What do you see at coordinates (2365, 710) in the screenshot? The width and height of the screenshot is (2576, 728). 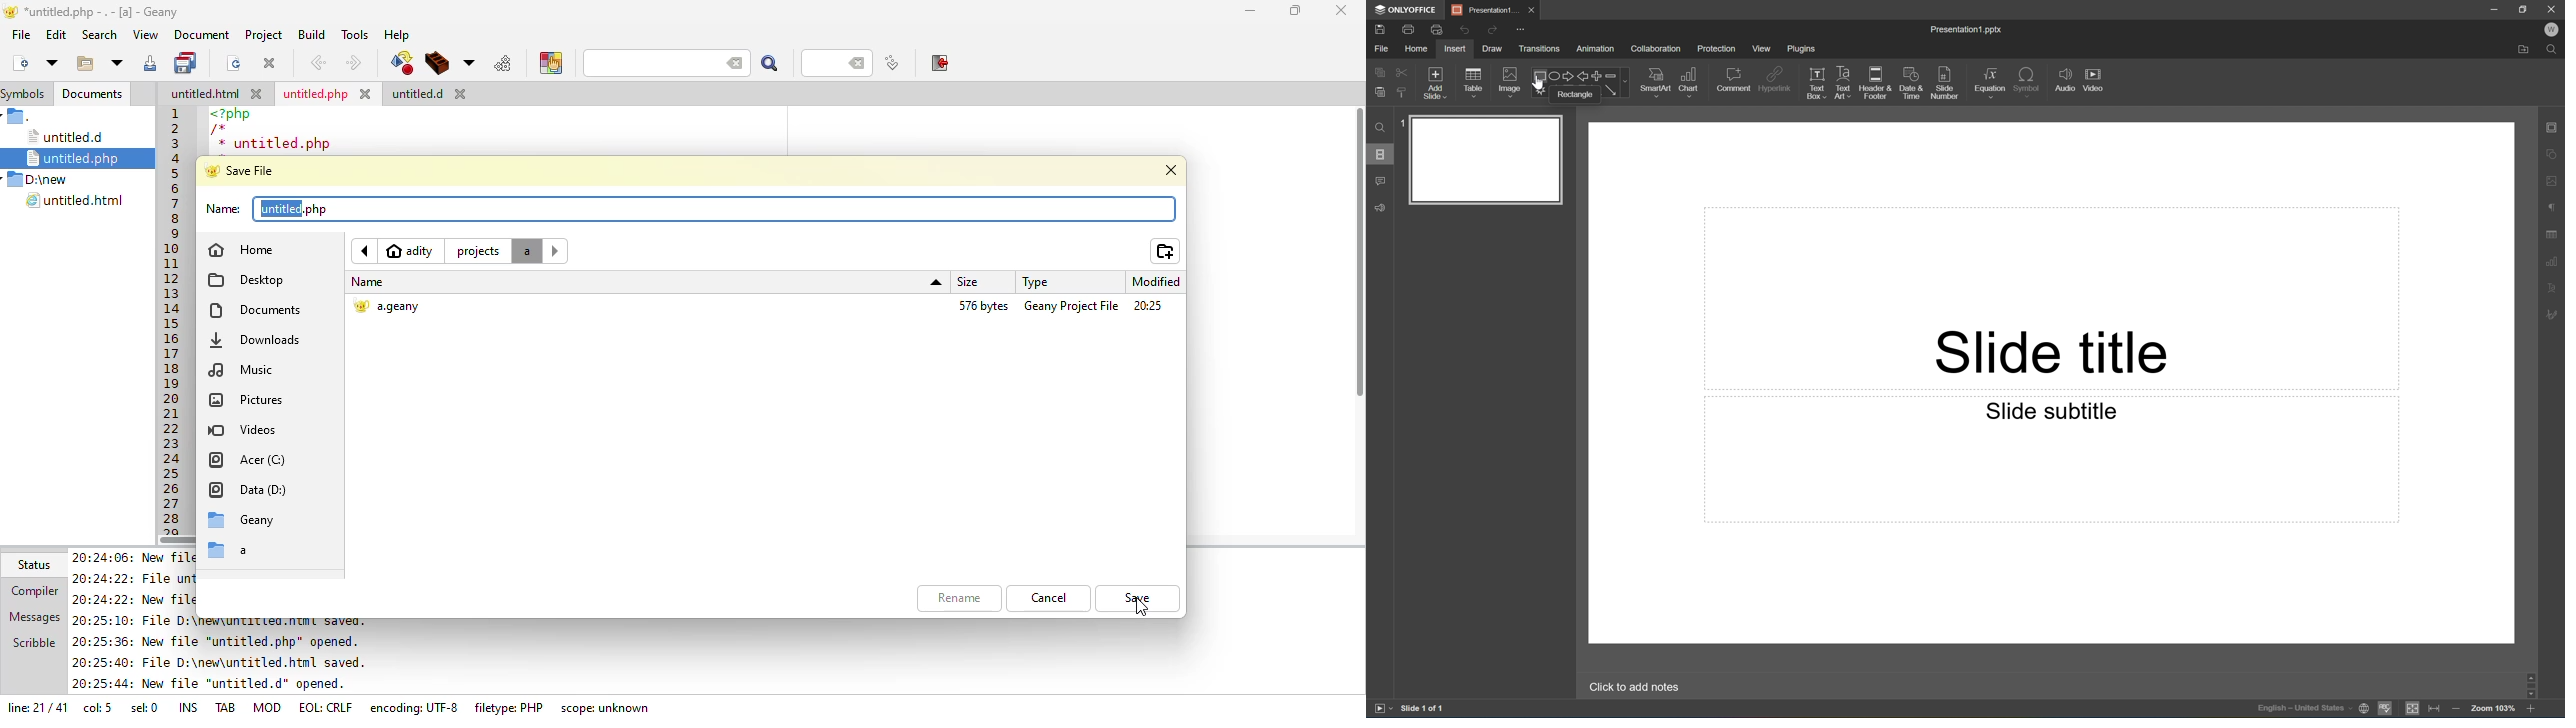 I see `Set document language` at bounding box center [2365, 710].